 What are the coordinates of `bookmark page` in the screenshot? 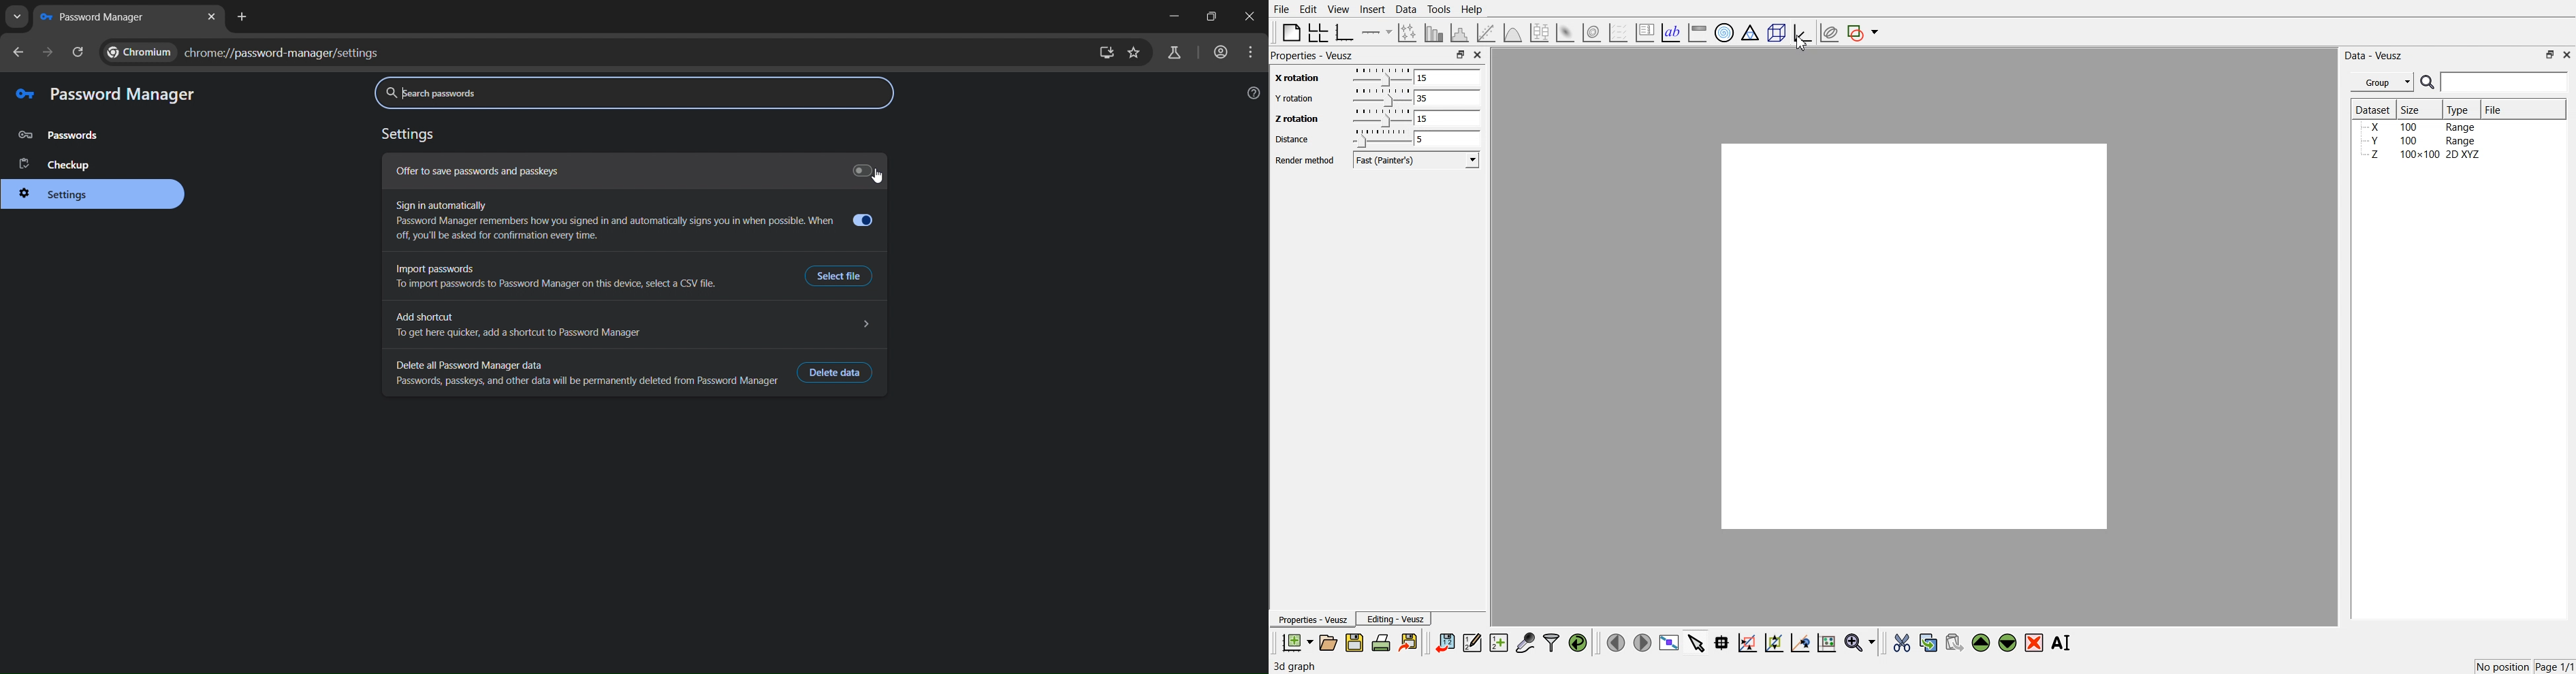 It's located at (1135, 54).